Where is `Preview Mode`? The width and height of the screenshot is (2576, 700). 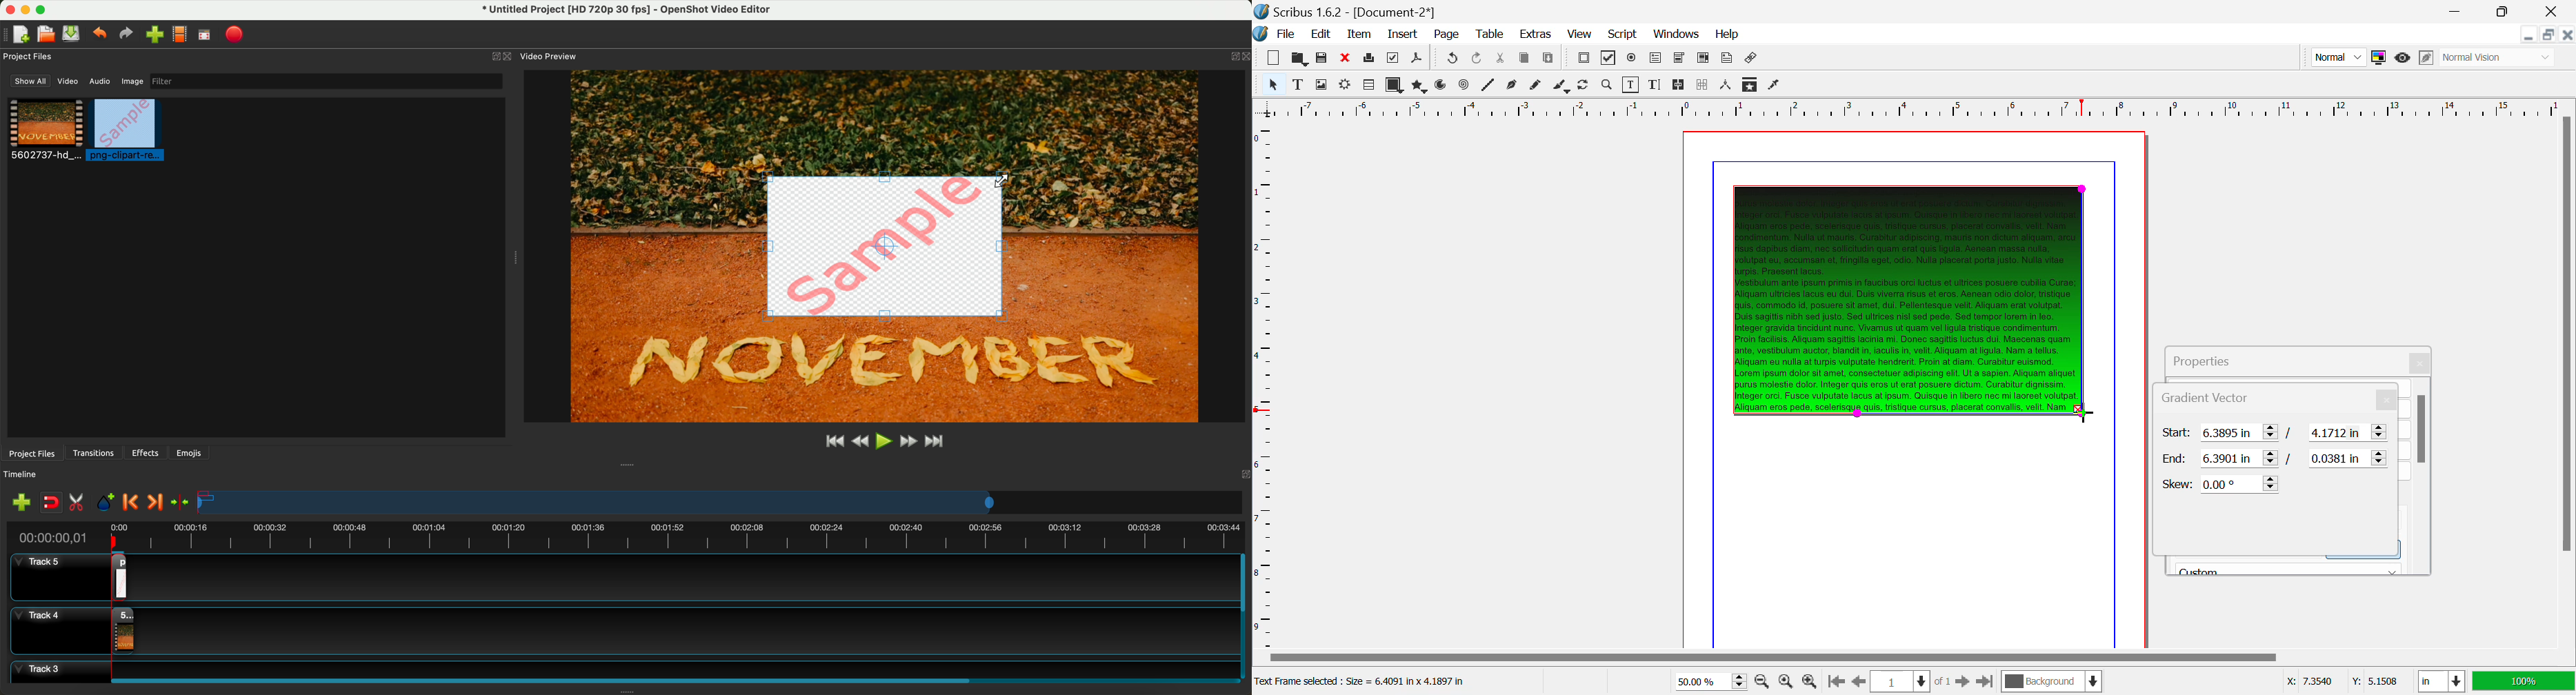 Preview Mode is located at coordinates (2337, 57).